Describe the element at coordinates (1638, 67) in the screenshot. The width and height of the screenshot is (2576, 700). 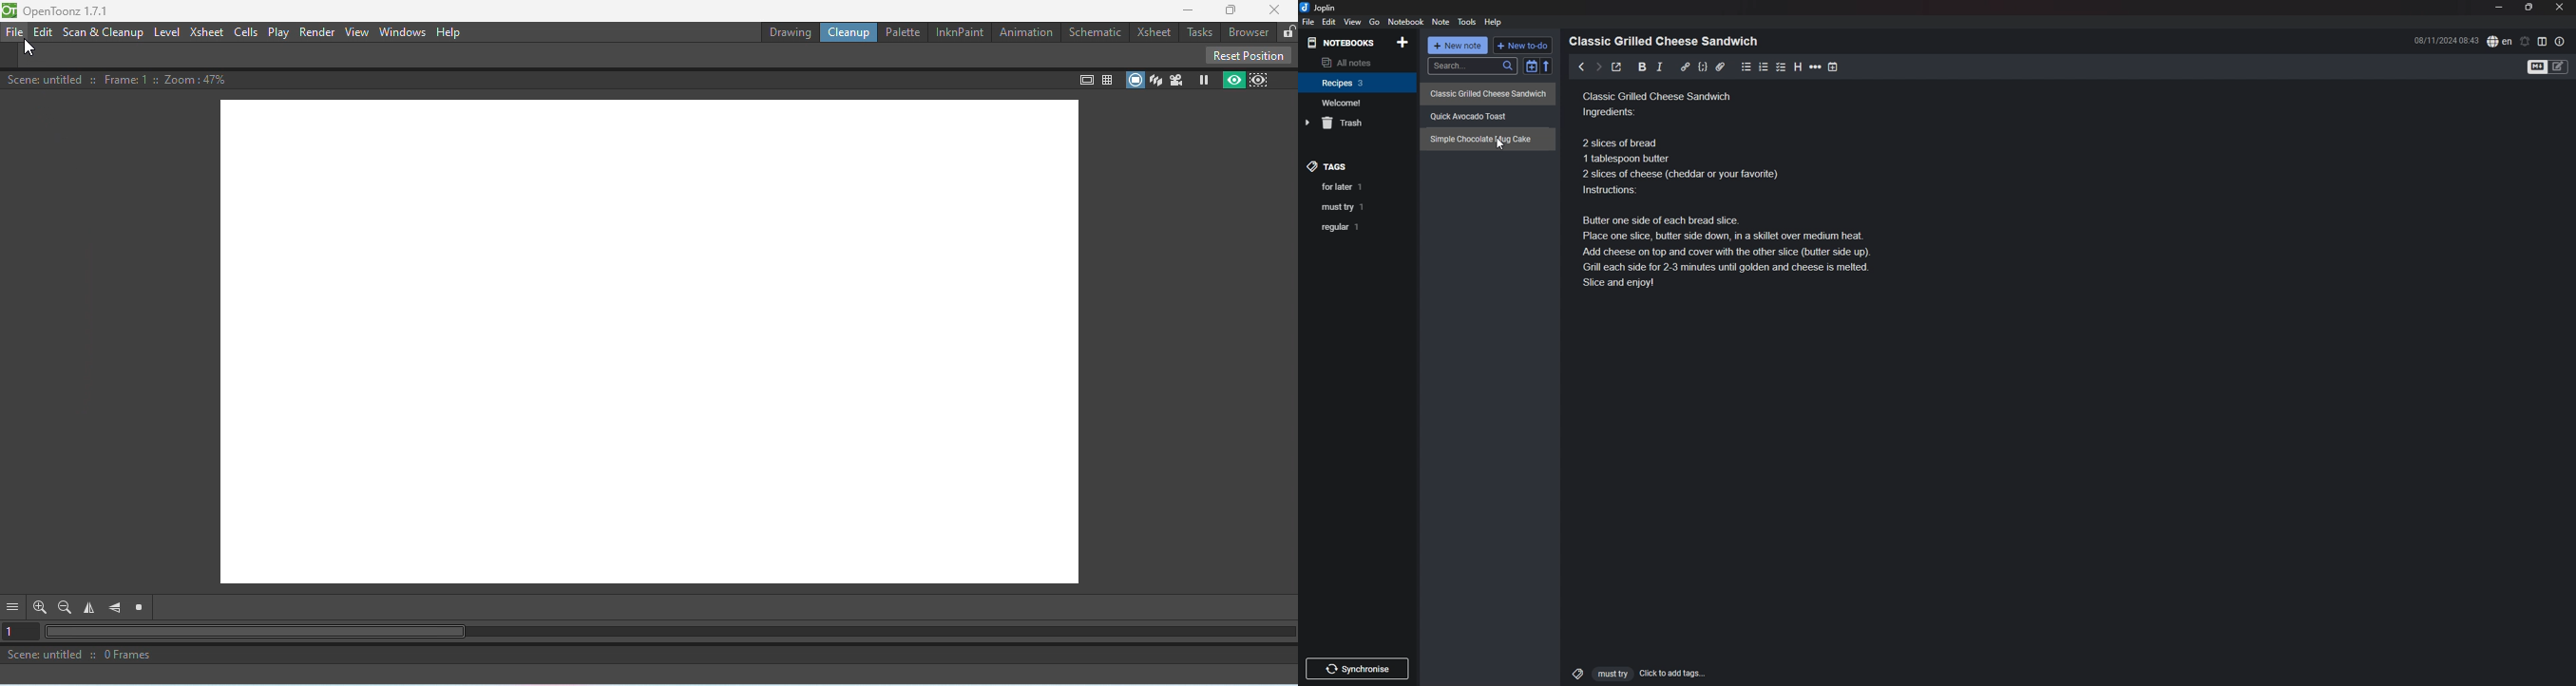
I see `bold` at that location.